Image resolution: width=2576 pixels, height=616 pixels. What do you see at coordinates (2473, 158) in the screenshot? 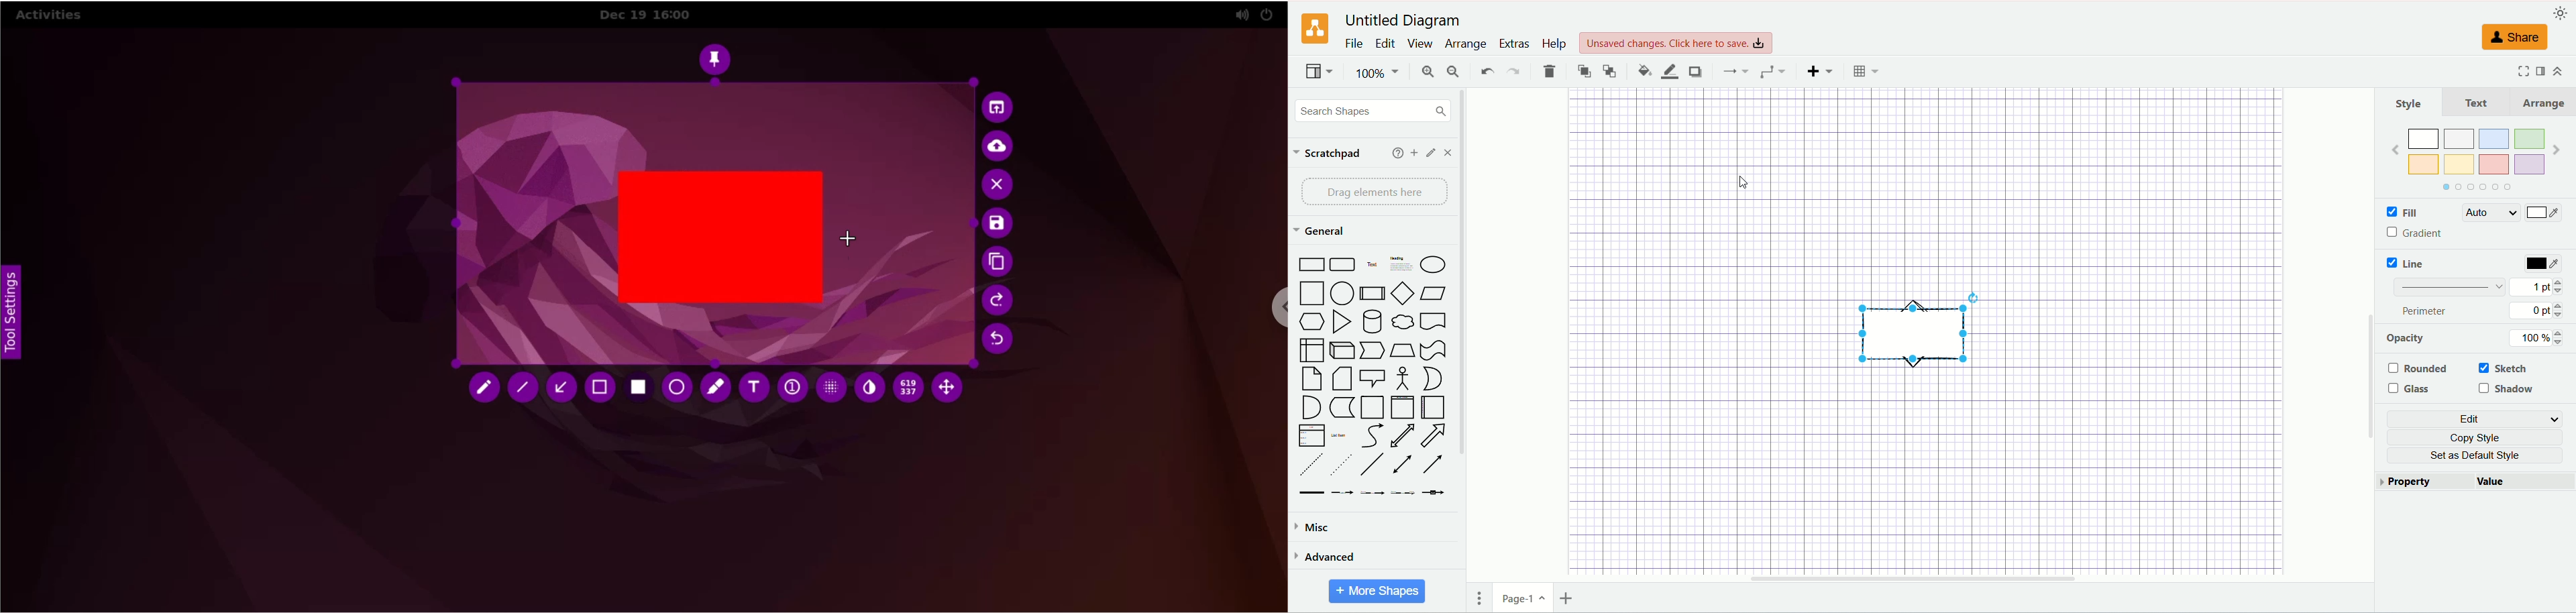
I see `color Shapes` at bounding box center [2473, 158].